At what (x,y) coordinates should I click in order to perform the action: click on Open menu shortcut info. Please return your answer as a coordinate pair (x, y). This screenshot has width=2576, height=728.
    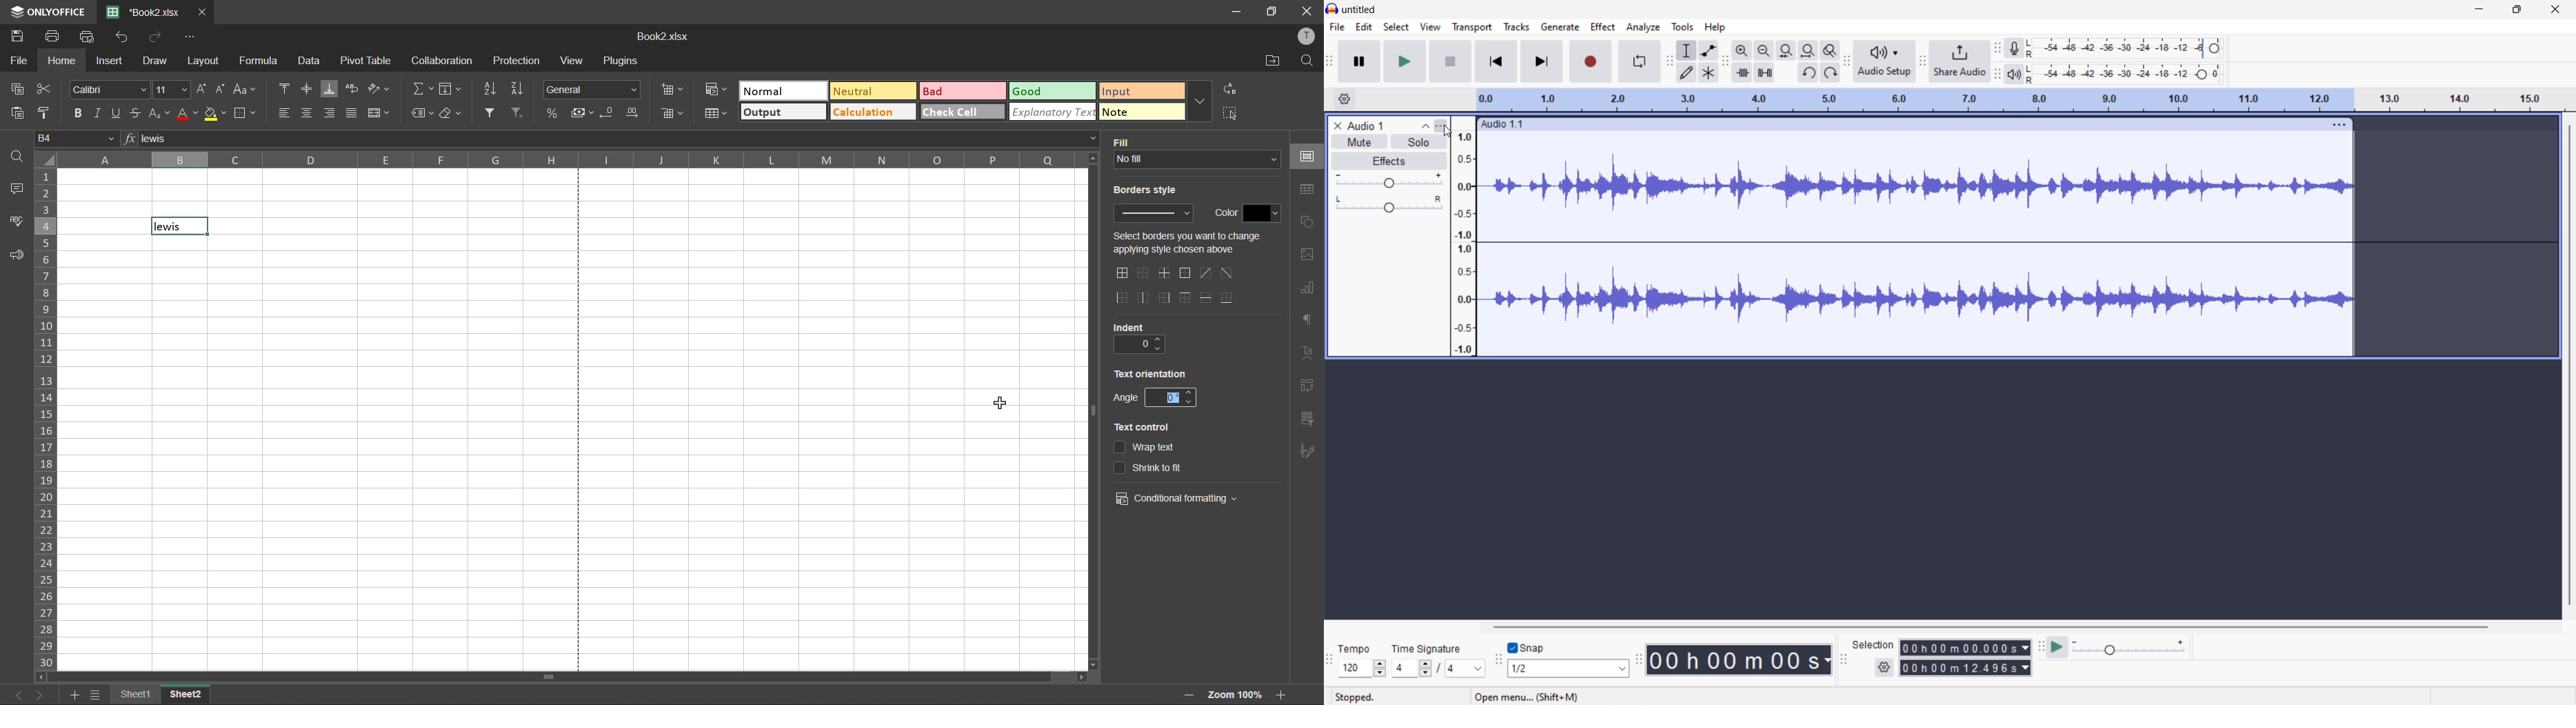
    Looking at the image, I should click on (1525, 697).